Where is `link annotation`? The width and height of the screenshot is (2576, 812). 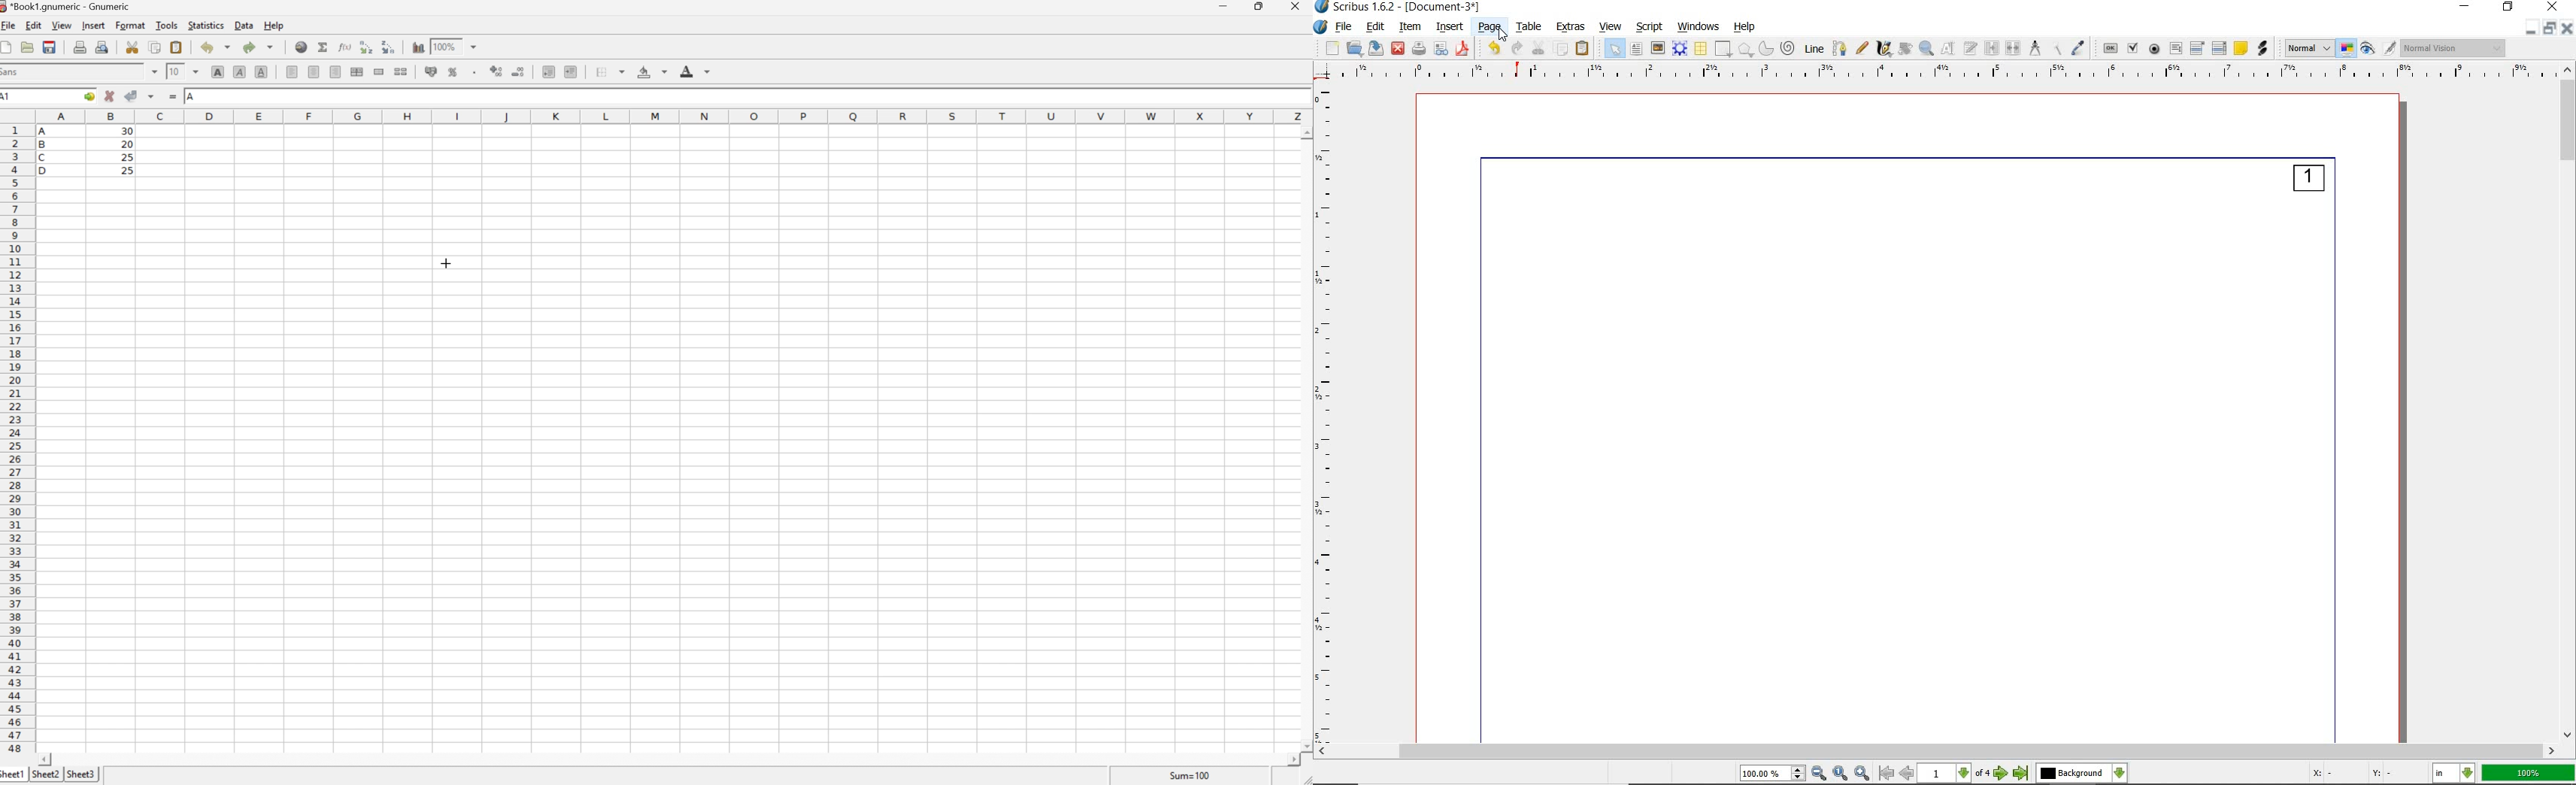
link annotation is located at coordinates (2263, 48).